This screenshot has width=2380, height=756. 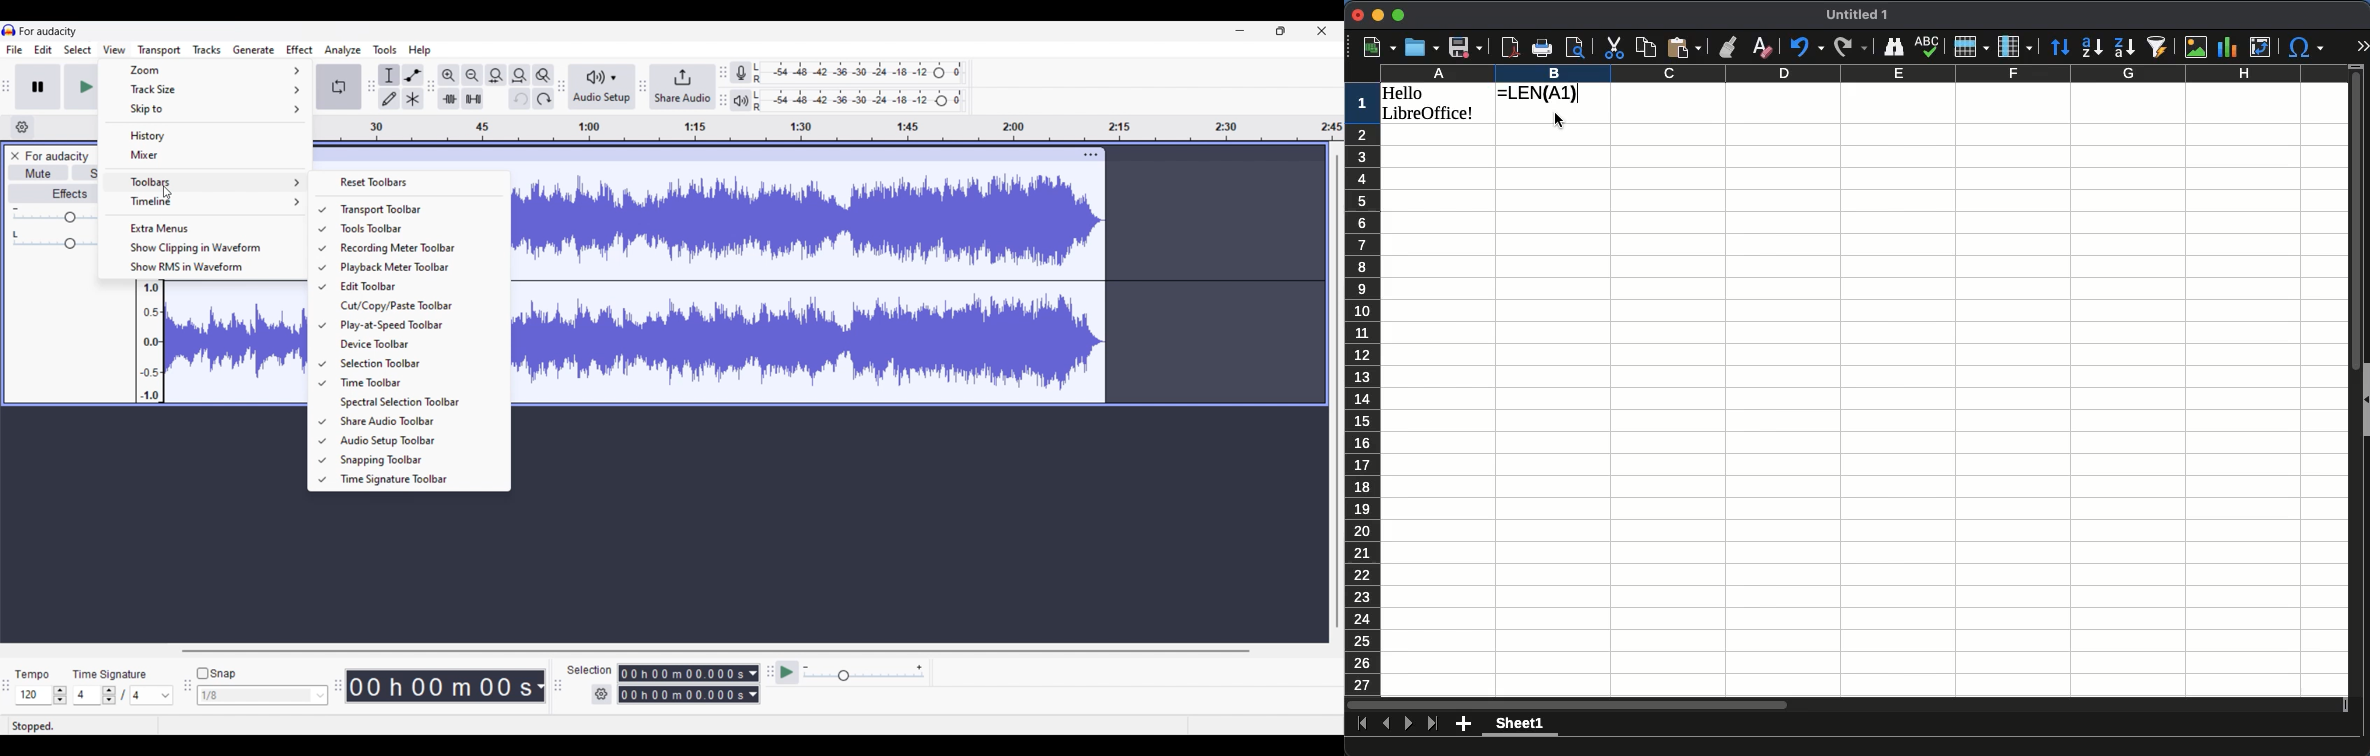 I want to click on Close, so click(x=1357, y=15).